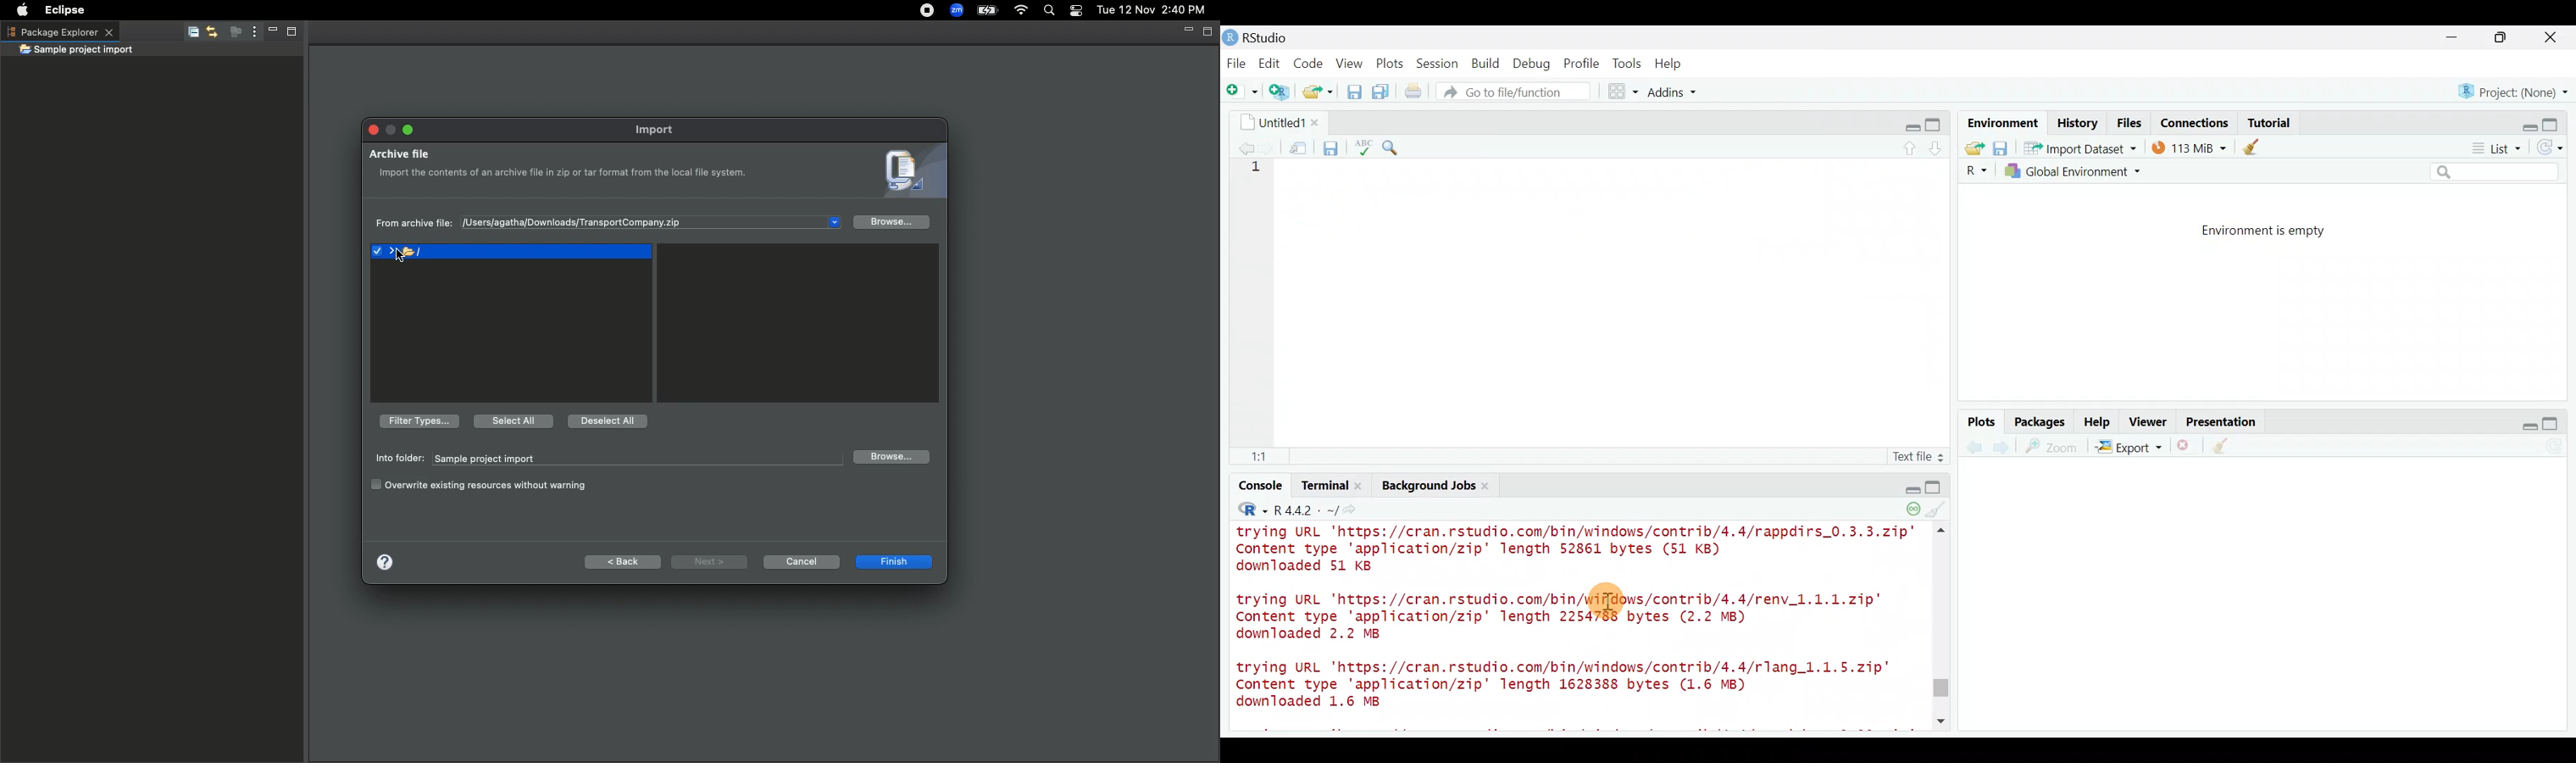 Image resolution: width=2576 pixels, height=784 pixels. Describe the element at coordinates (1364, 146) in the screenshot. I see `check spelling in document` at that location.